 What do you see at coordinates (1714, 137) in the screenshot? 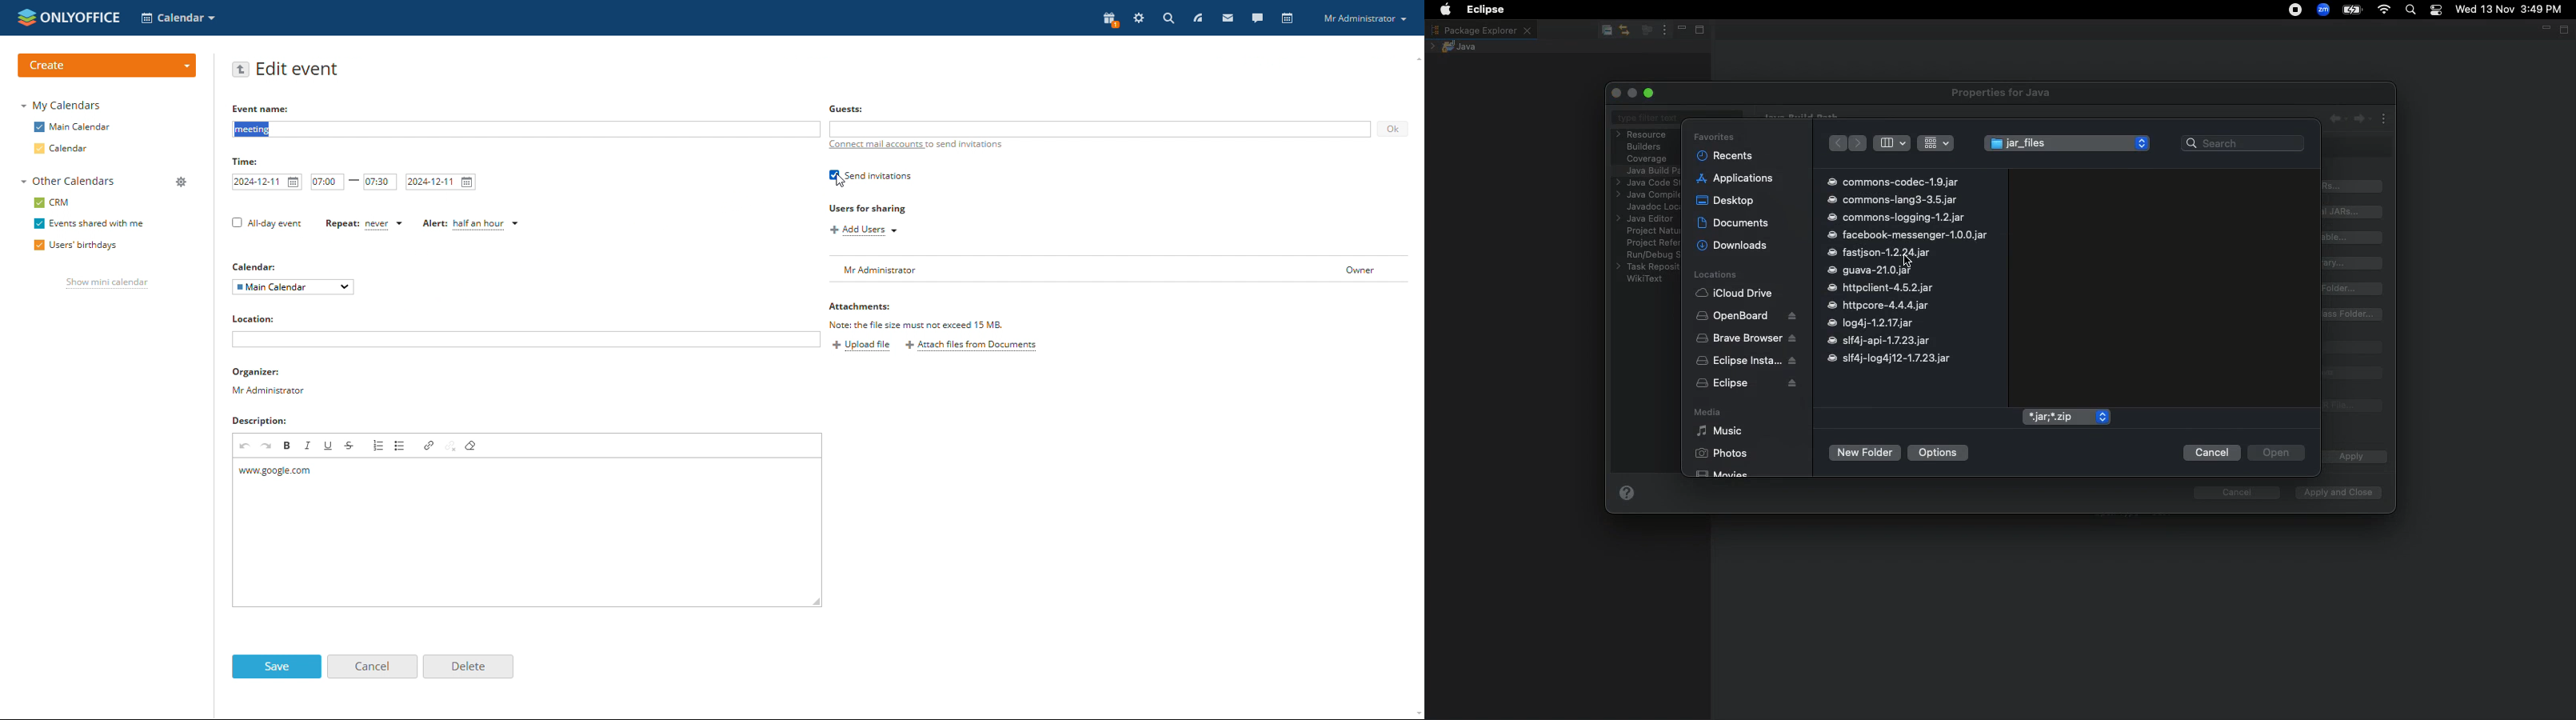
I see `Favorites` at bounding box center [1714, 137].